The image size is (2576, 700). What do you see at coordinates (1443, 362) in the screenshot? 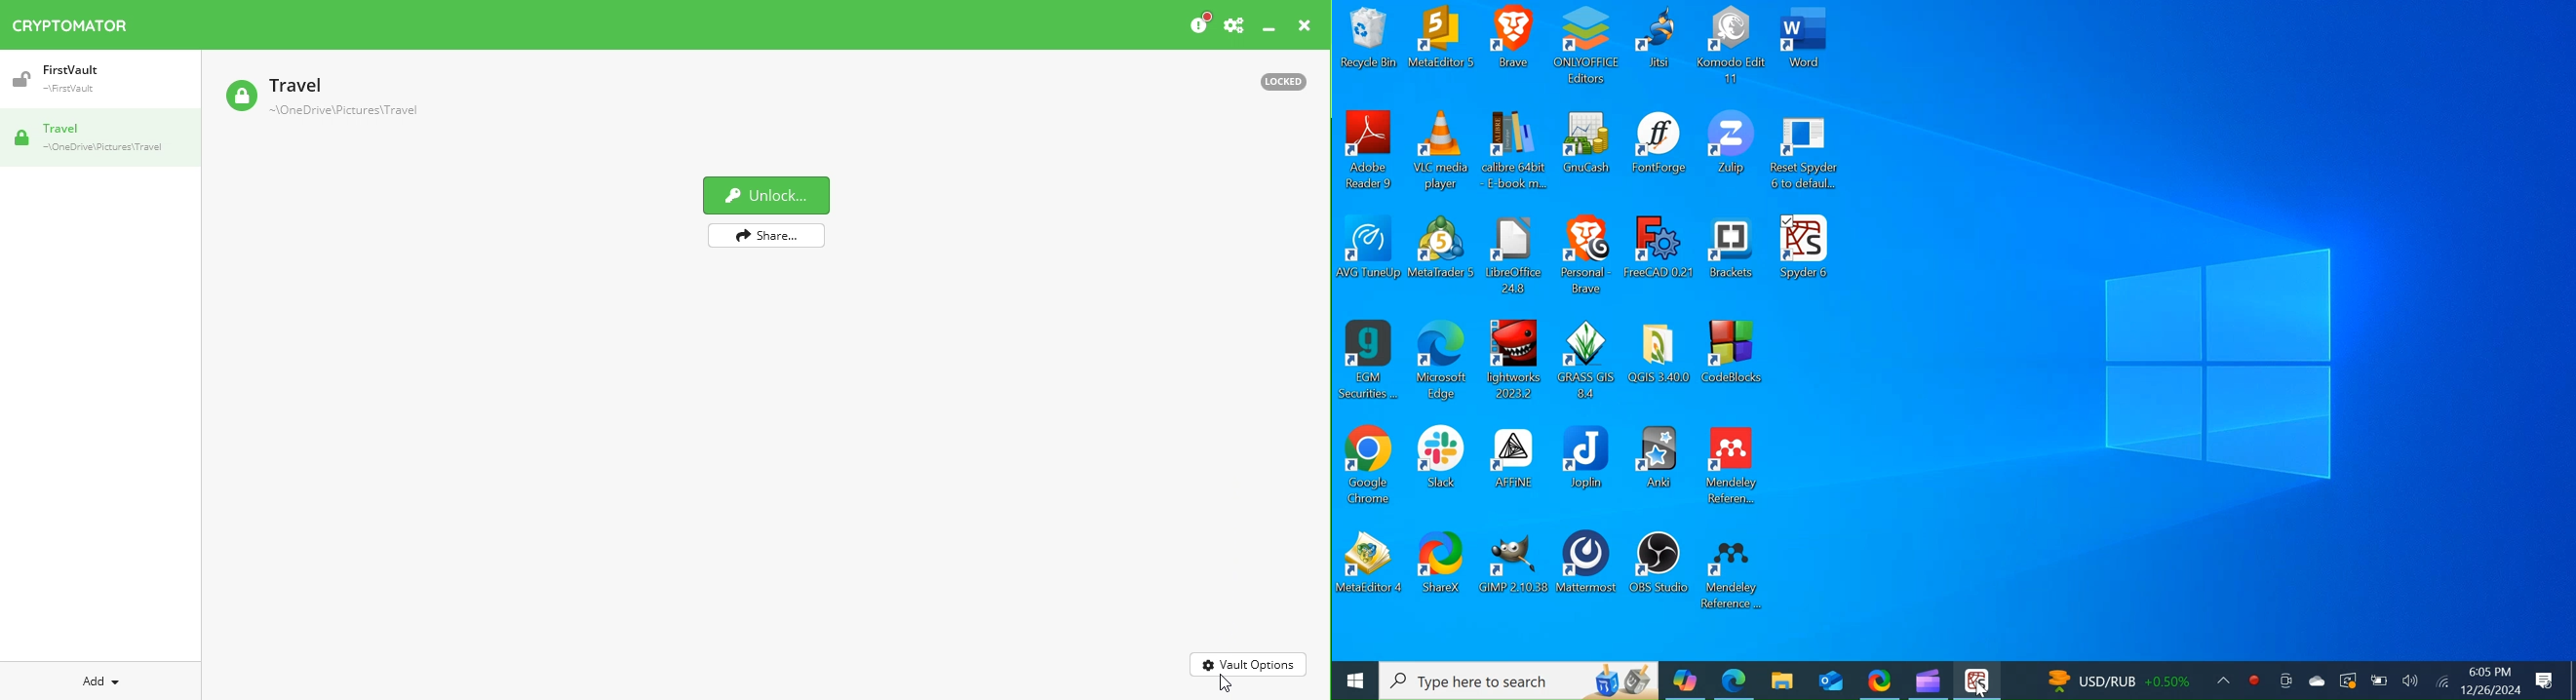
I see `Microsoft Edge` at bounding box center [1443, 362].